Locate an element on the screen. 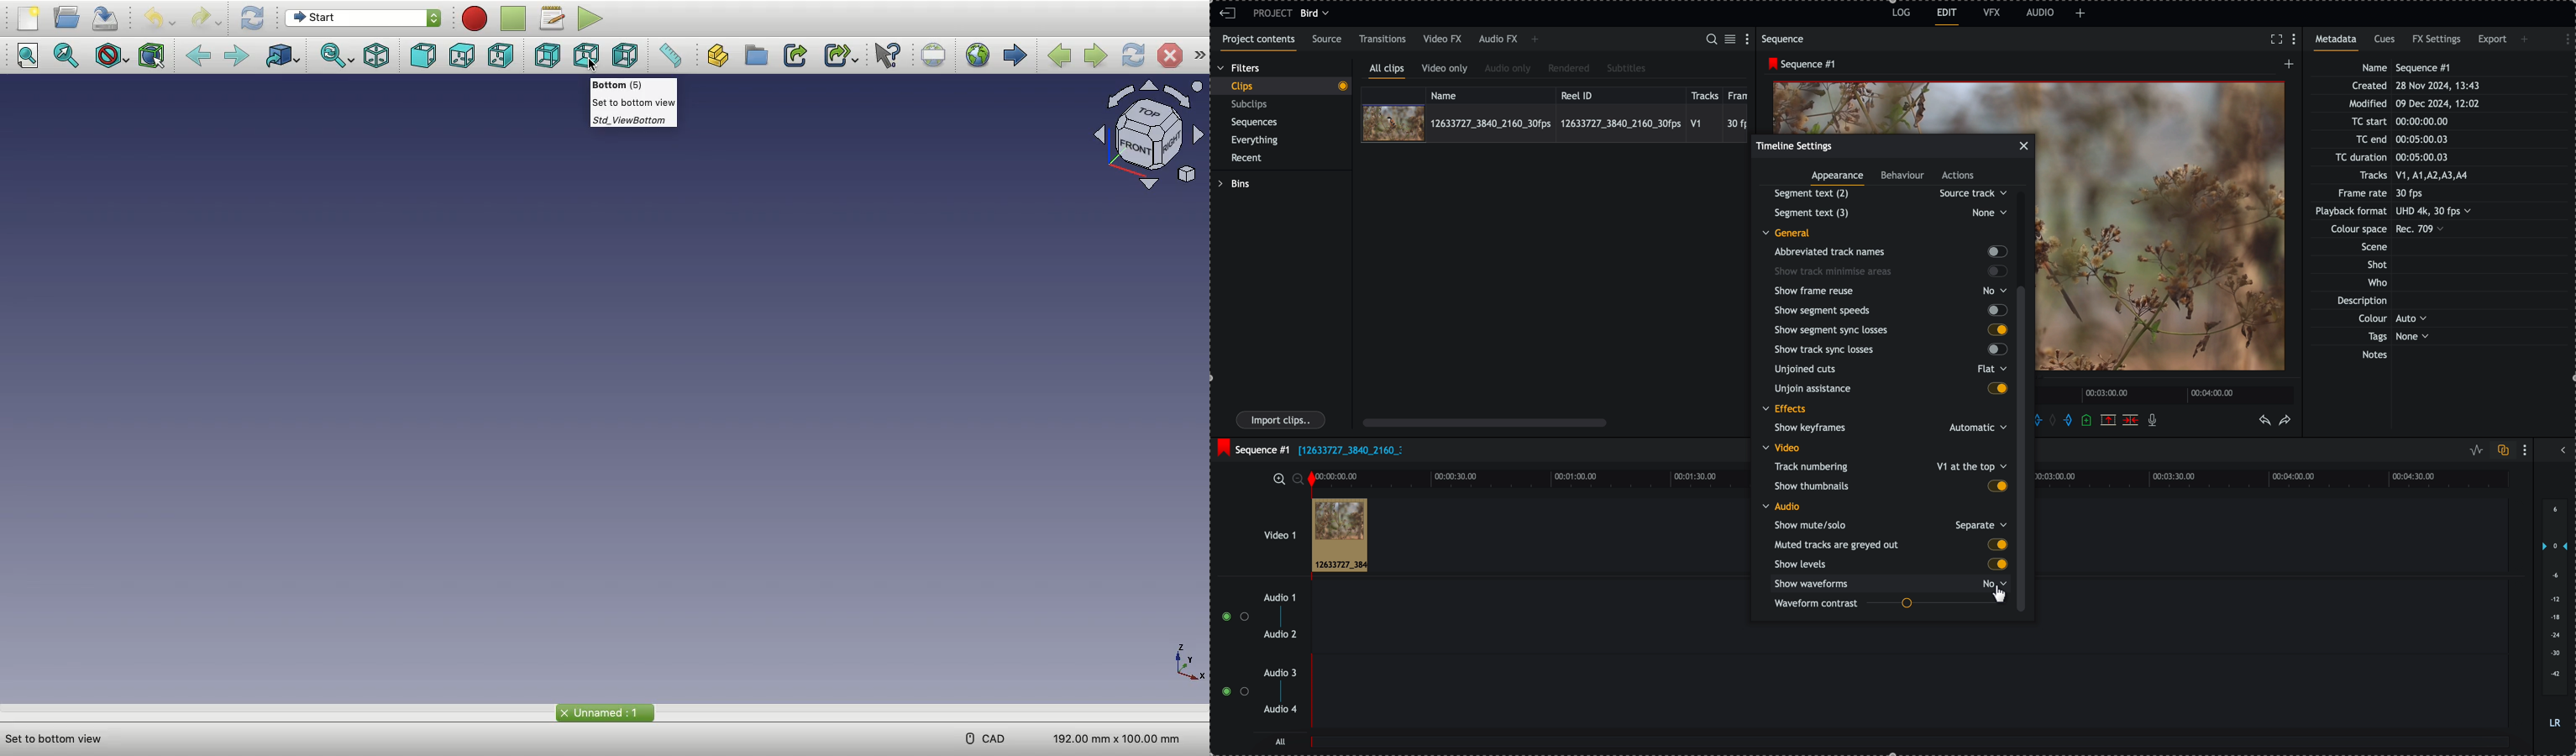 The image size is (2576, 756). add in marks is located at coordinates (2046, 419).